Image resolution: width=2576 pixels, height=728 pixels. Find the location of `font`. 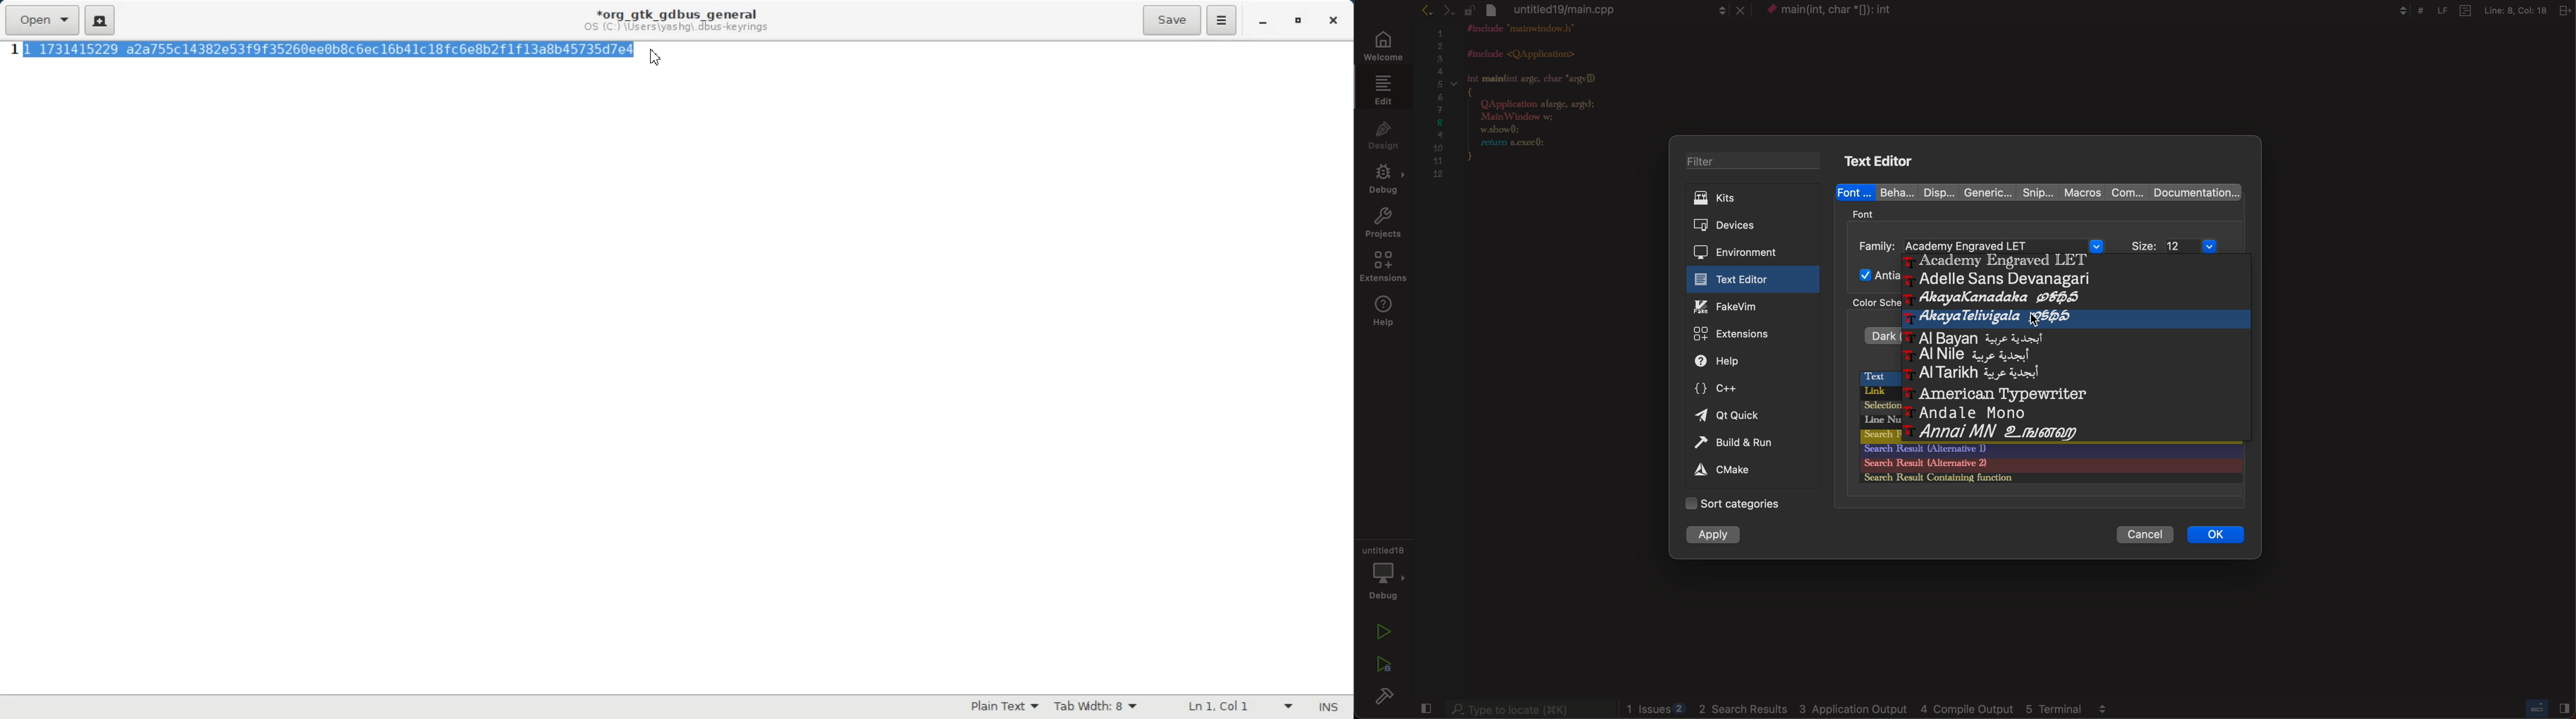

font is located at coordinates (1854, 191).